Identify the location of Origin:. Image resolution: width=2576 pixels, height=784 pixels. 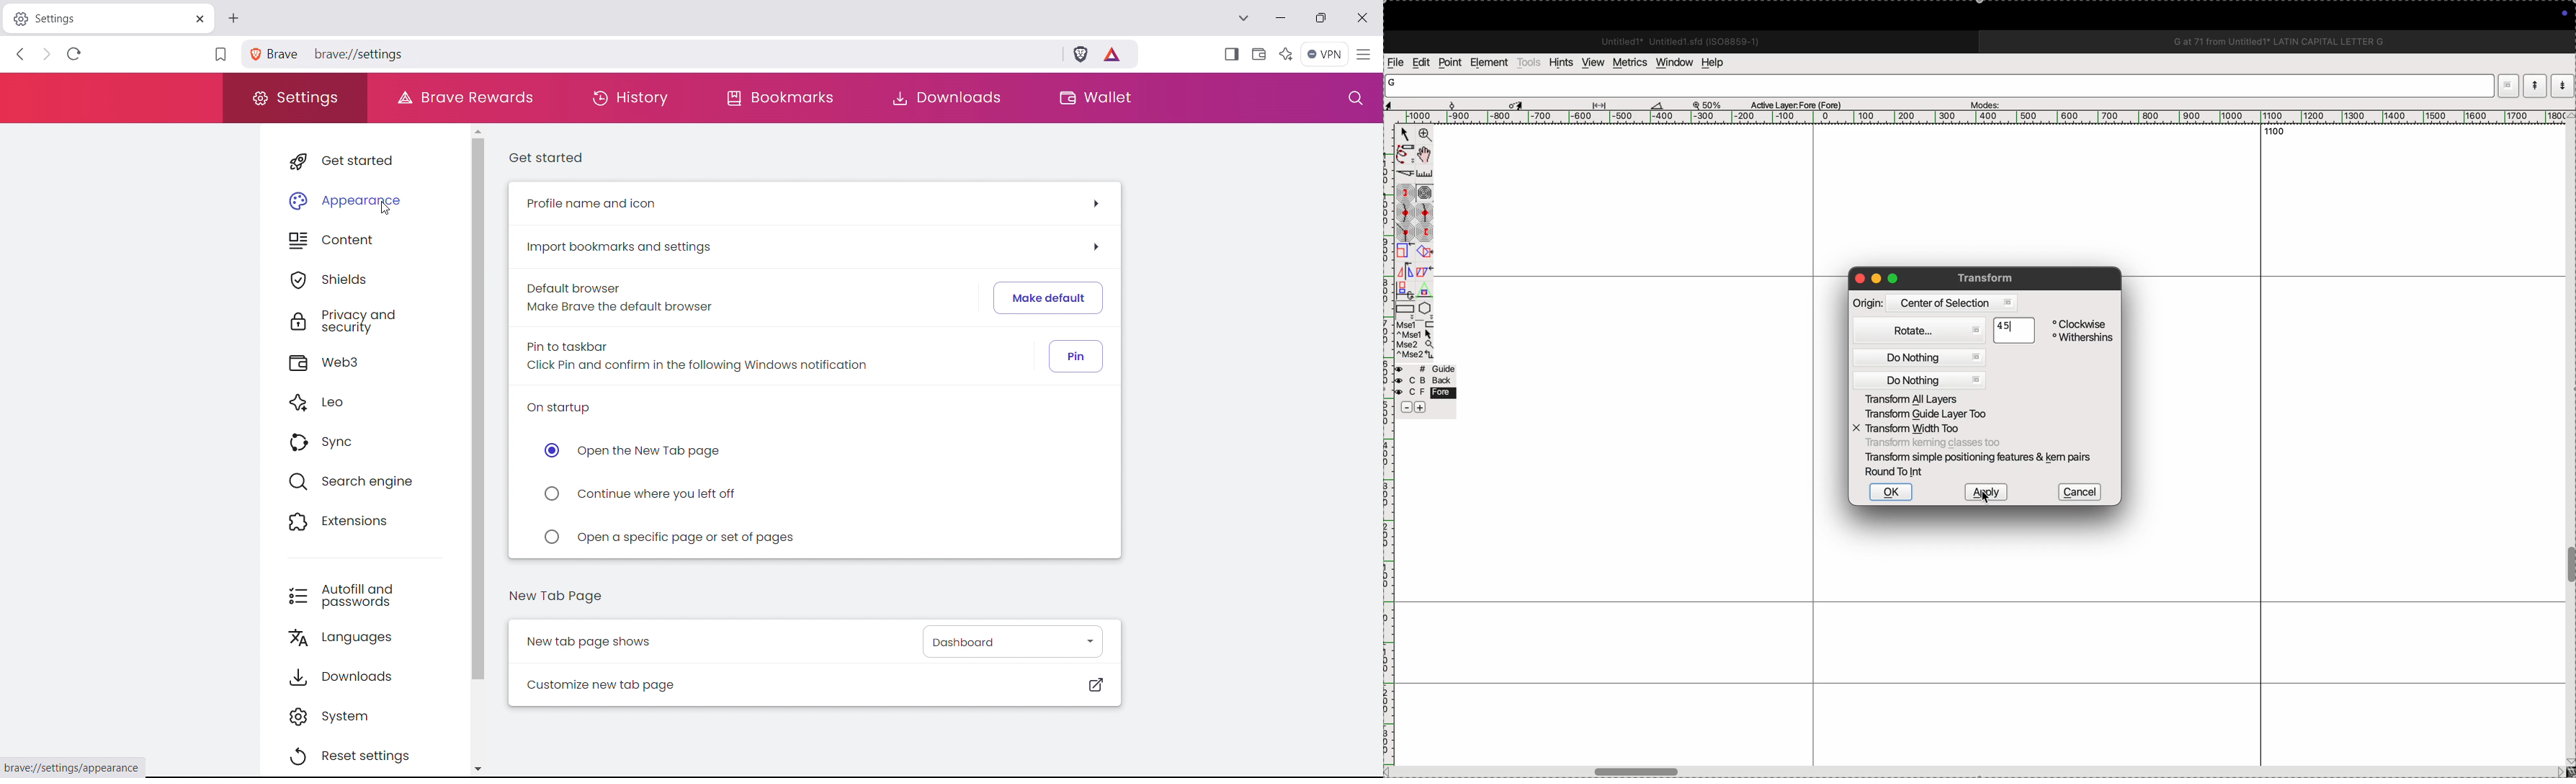
(1869, 305).